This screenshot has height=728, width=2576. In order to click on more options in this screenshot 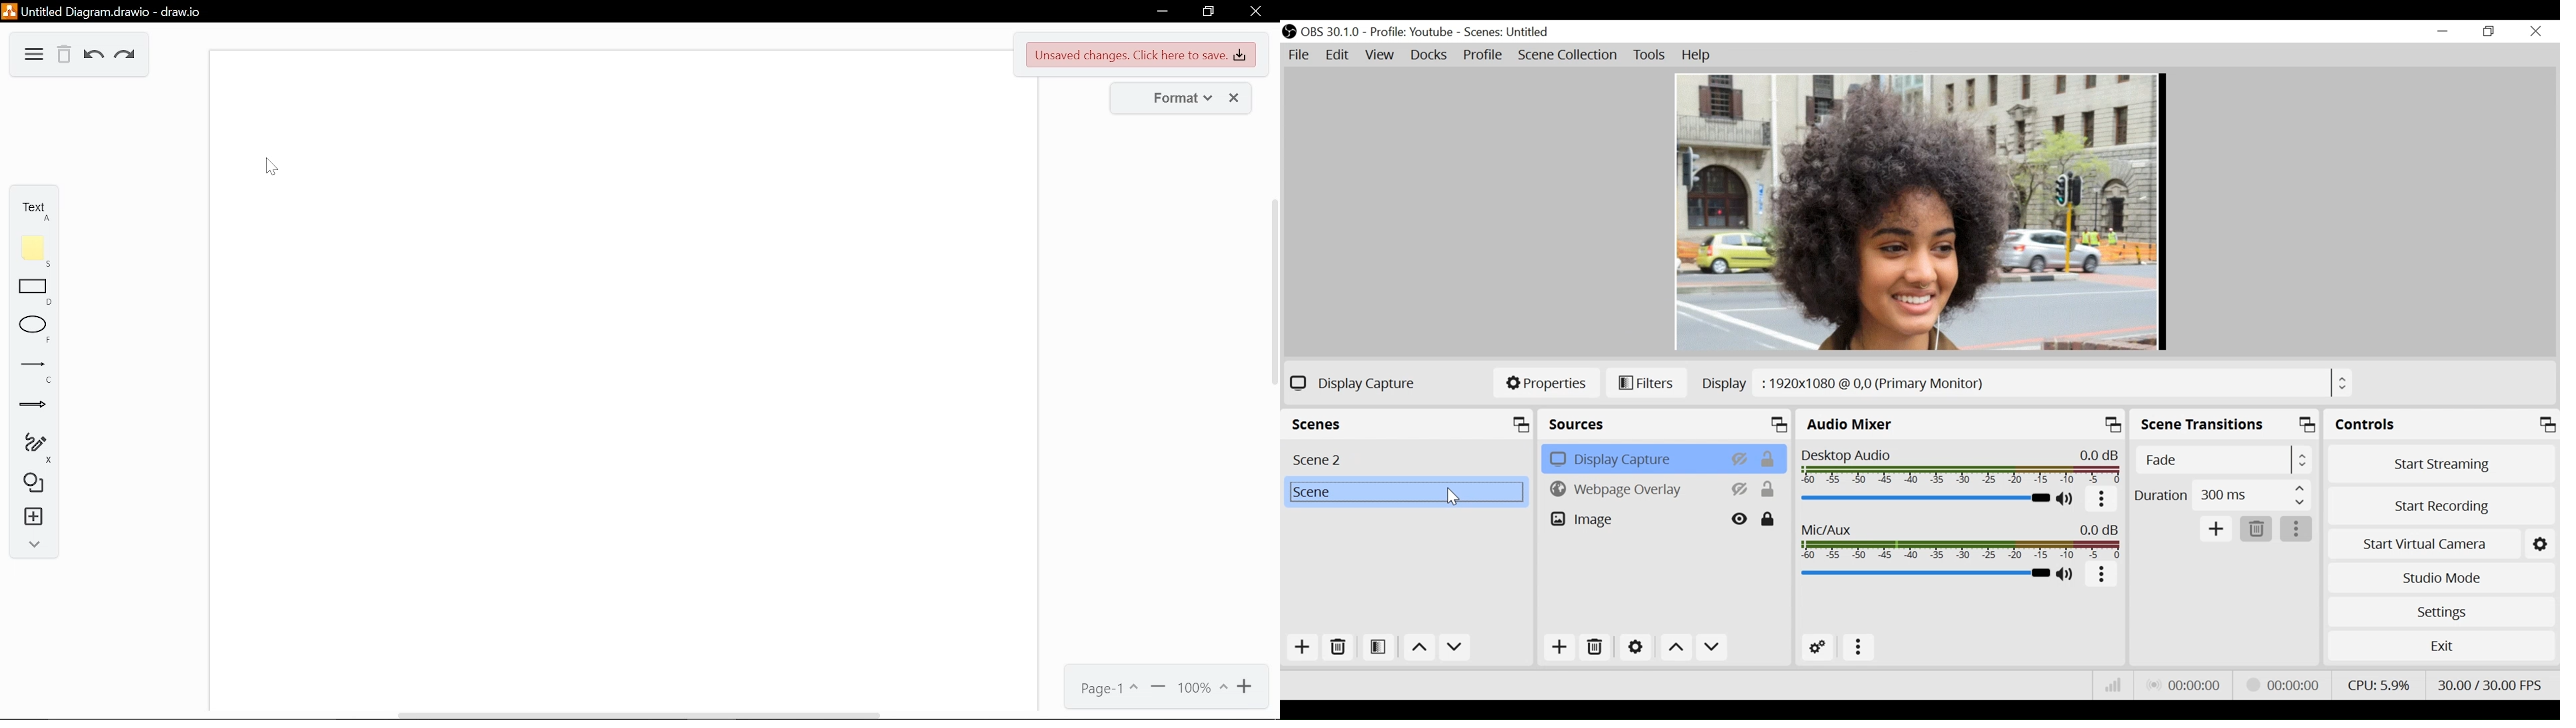, I will do `click(2102, 574)`.